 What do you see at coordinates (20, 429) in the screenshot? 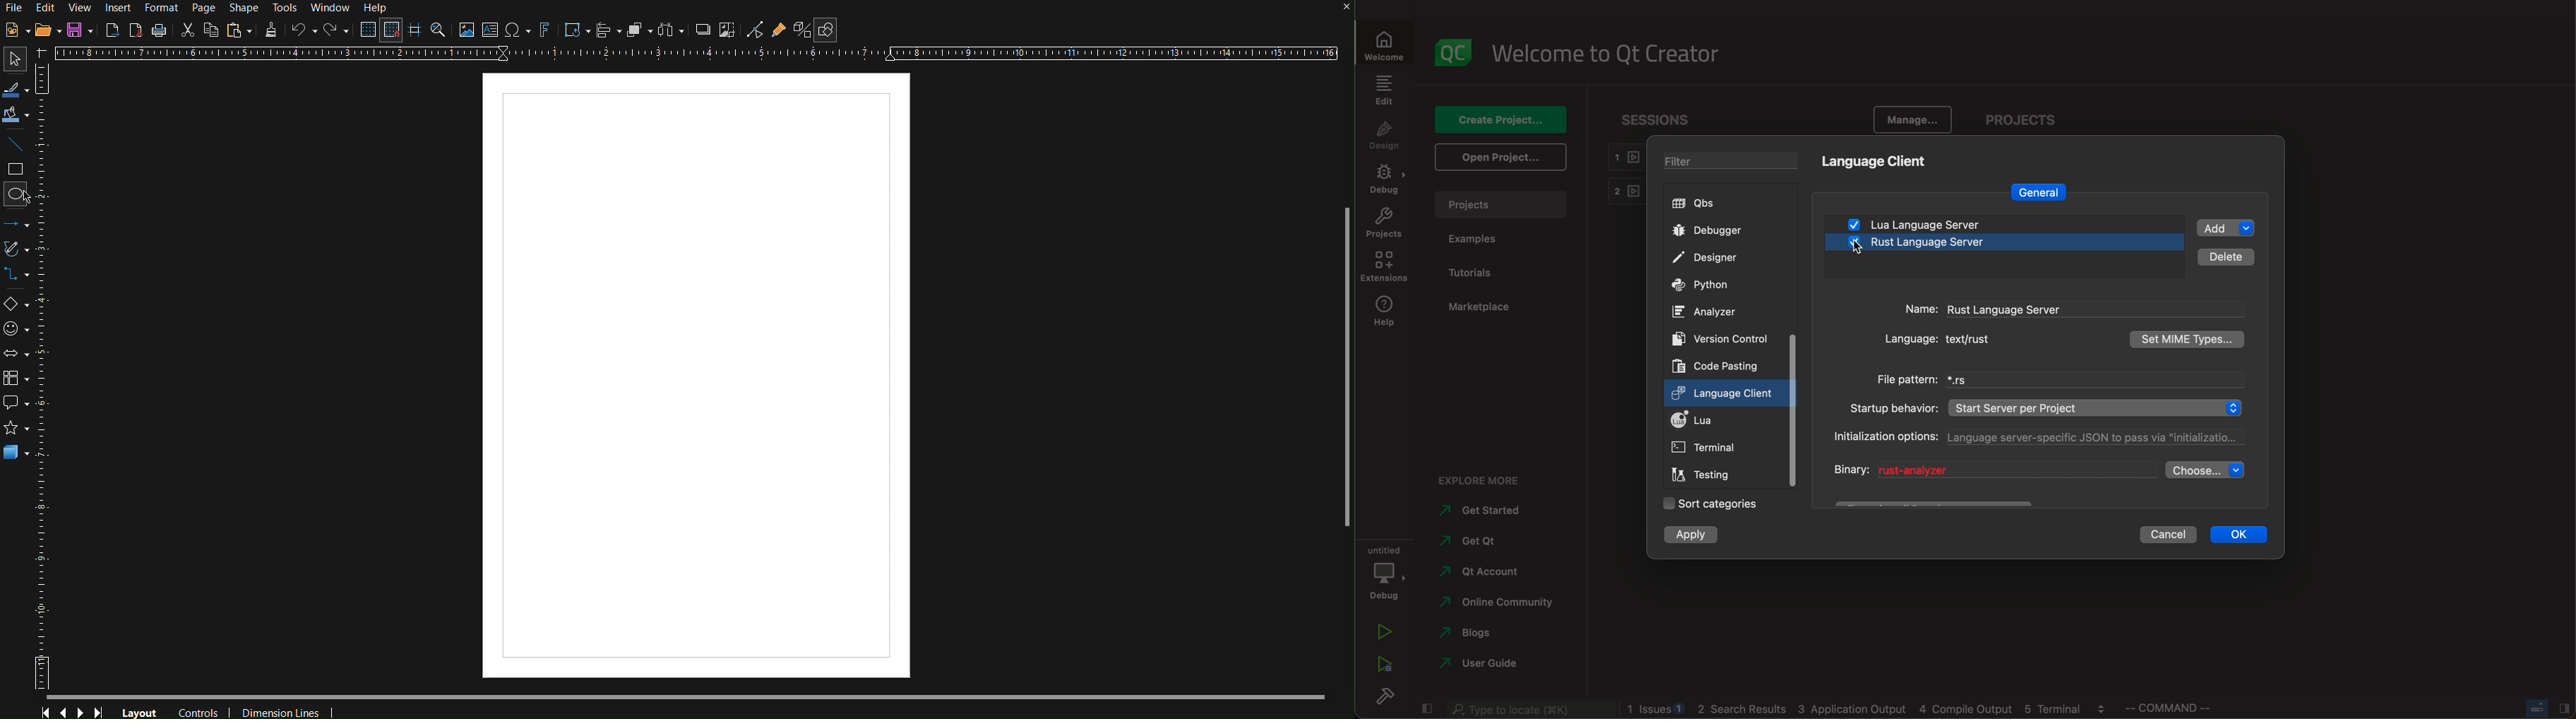
I see `Stars and Banners` at bounding box center [20, 429].